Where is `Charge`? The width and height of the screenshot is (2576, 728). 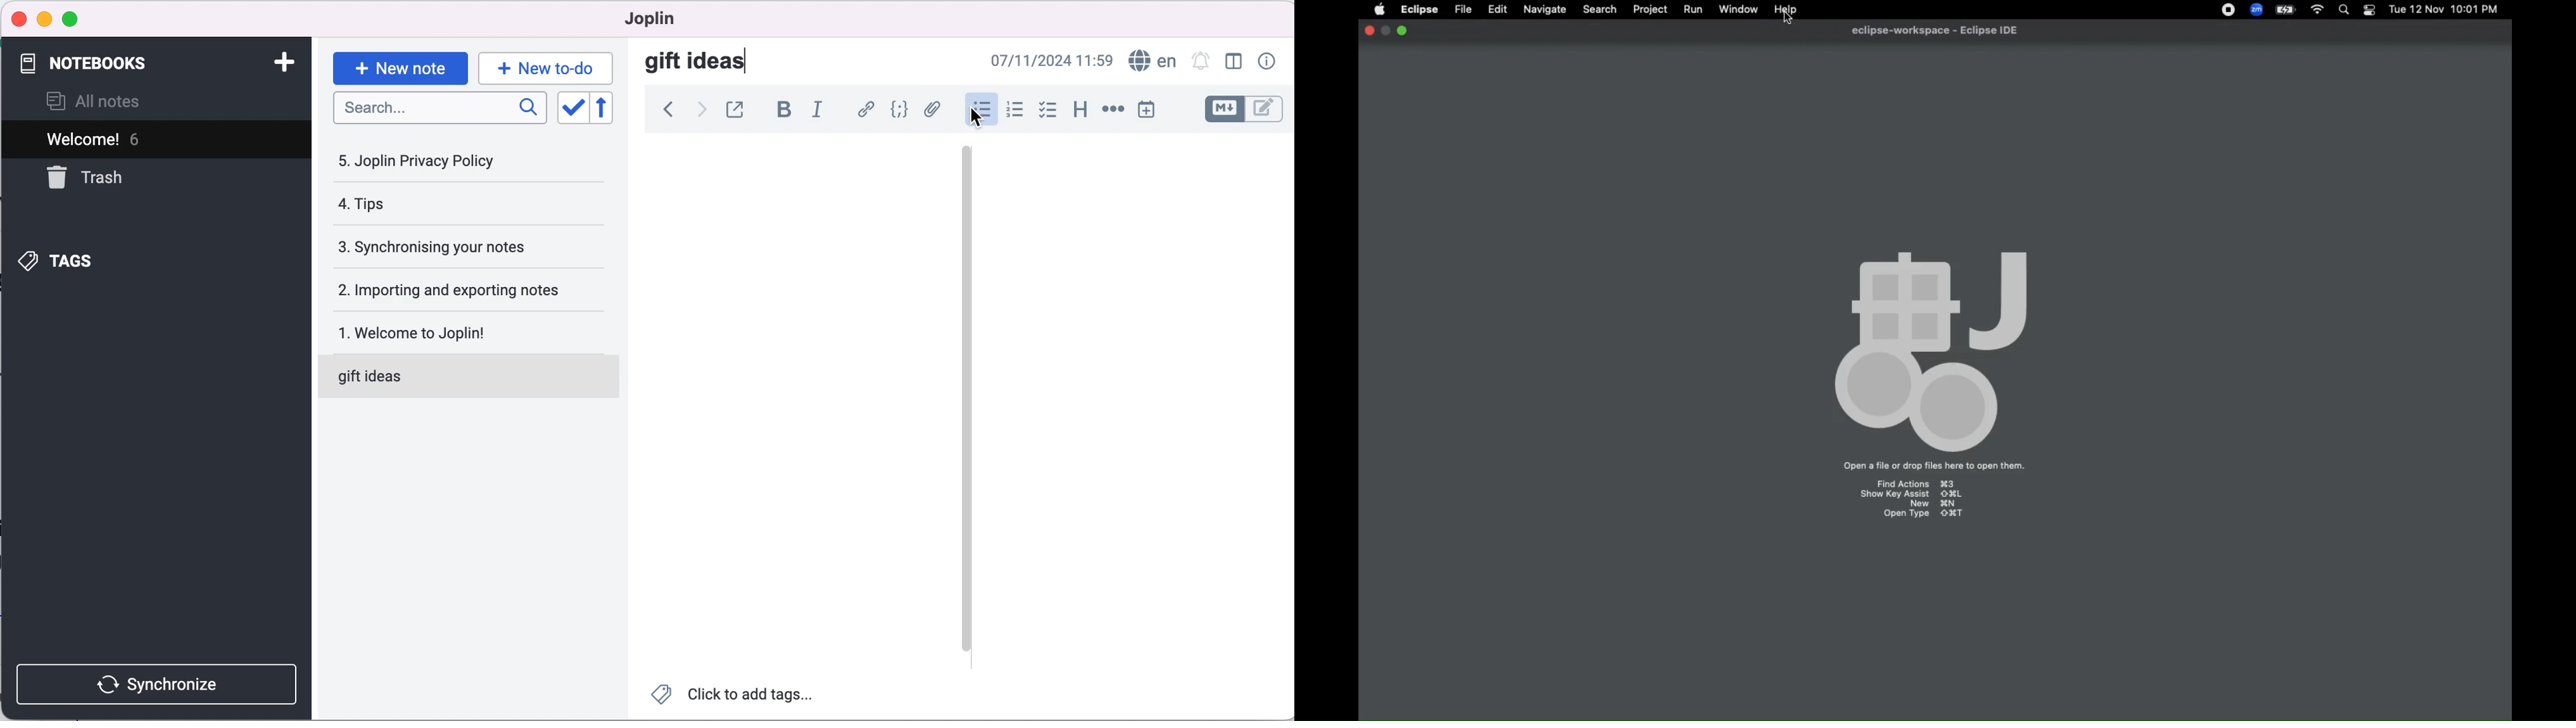
Charge is located at coordinates (2286, 10).